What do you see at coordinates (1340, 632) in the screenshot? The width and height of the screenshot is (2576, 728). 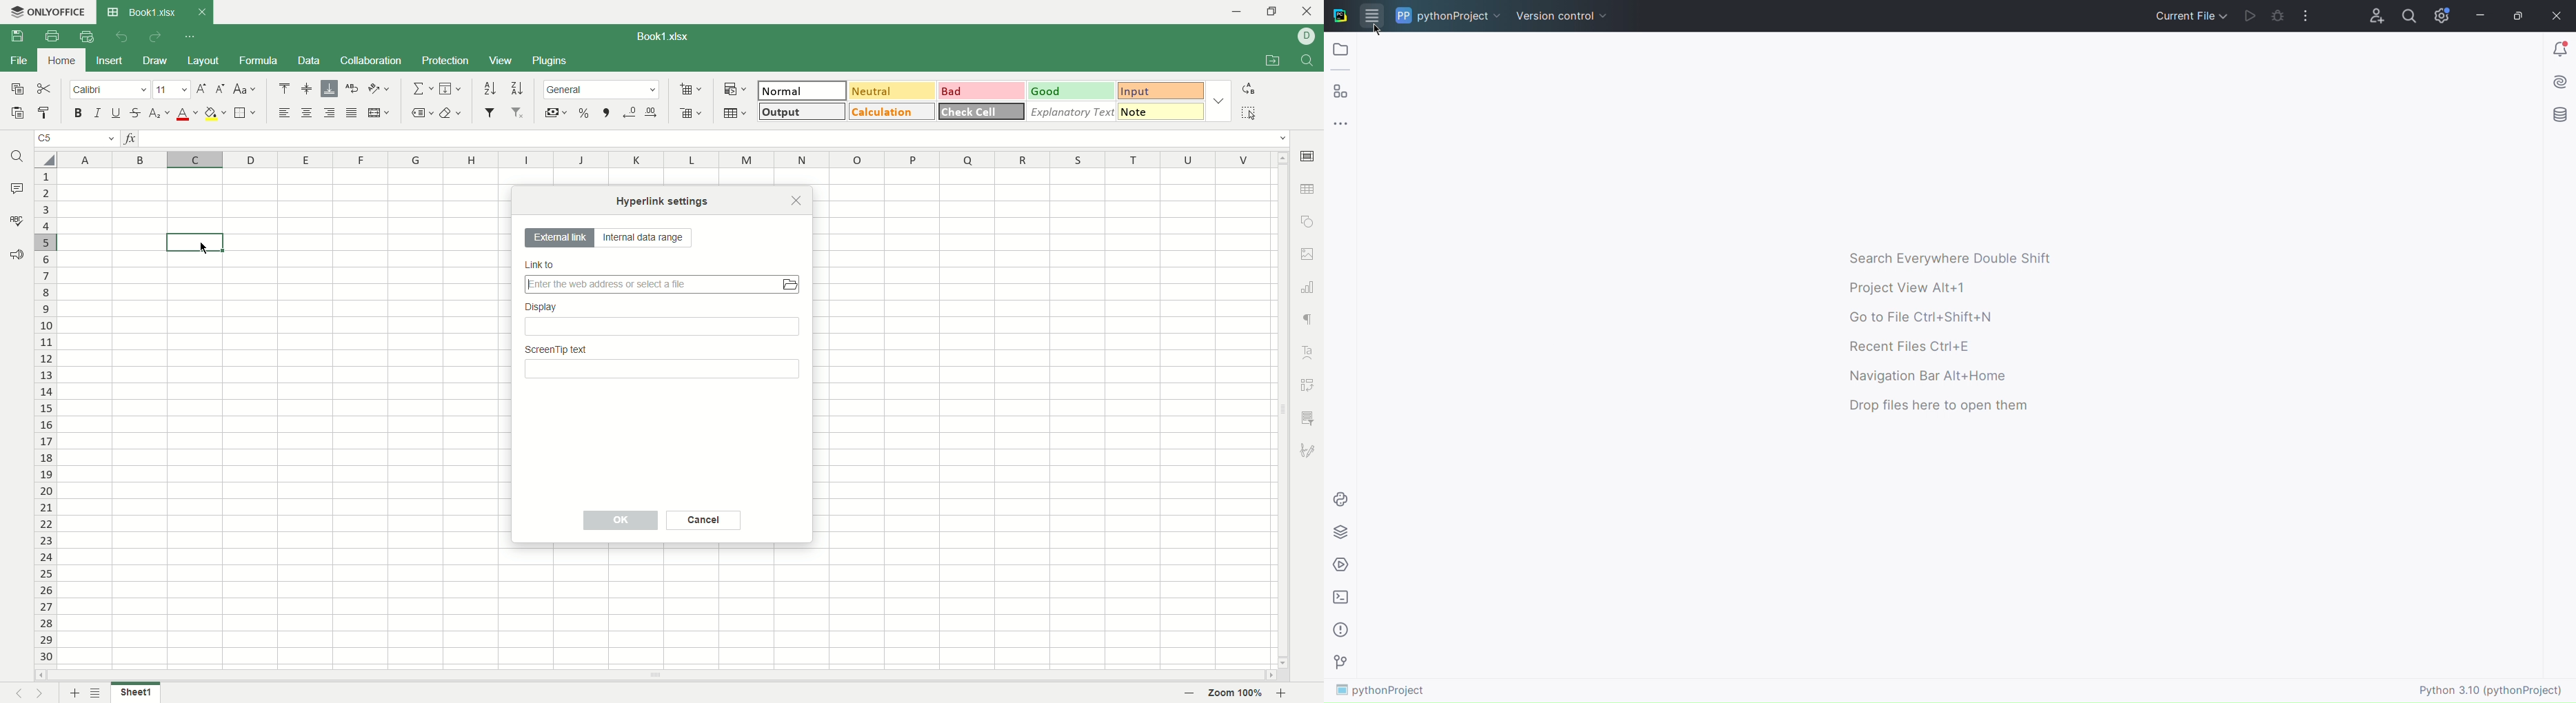 I see `Problems` at bounding box center [1340, 632].